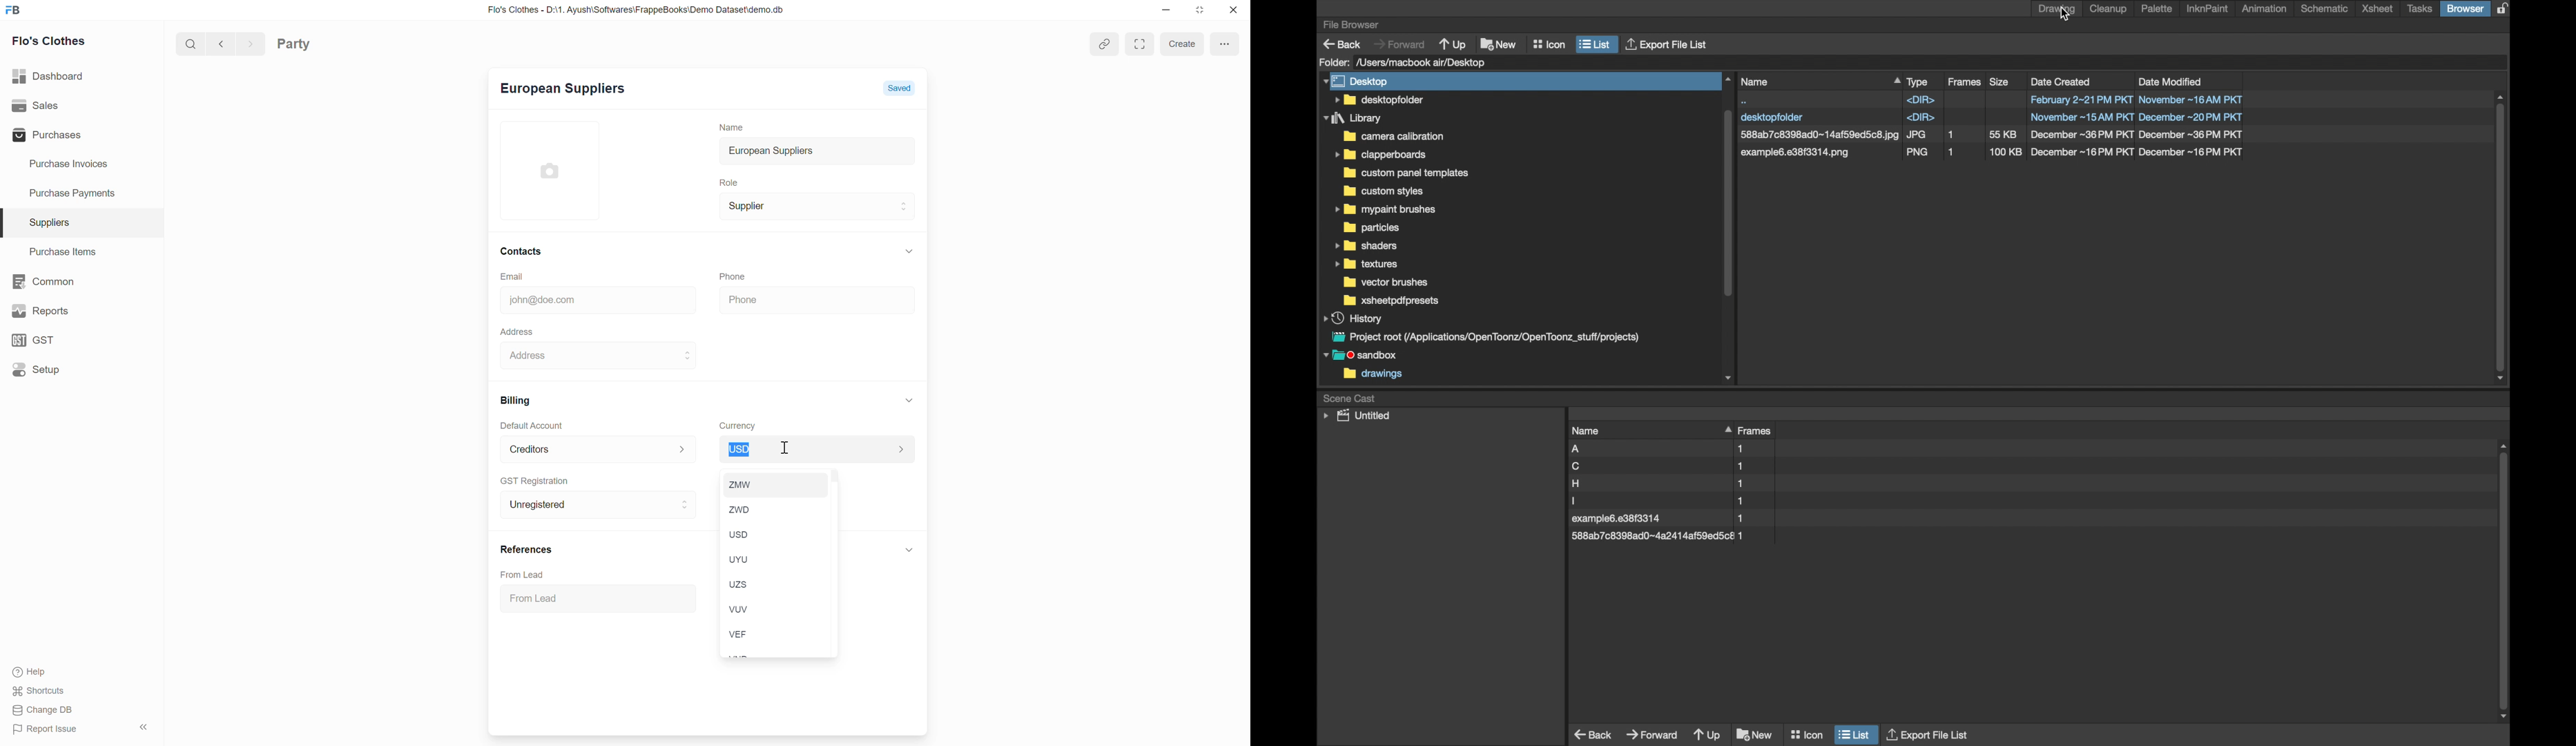 The height and width of the screenshot is (756, 2576). I want to click on add picture, so click(559, 169).